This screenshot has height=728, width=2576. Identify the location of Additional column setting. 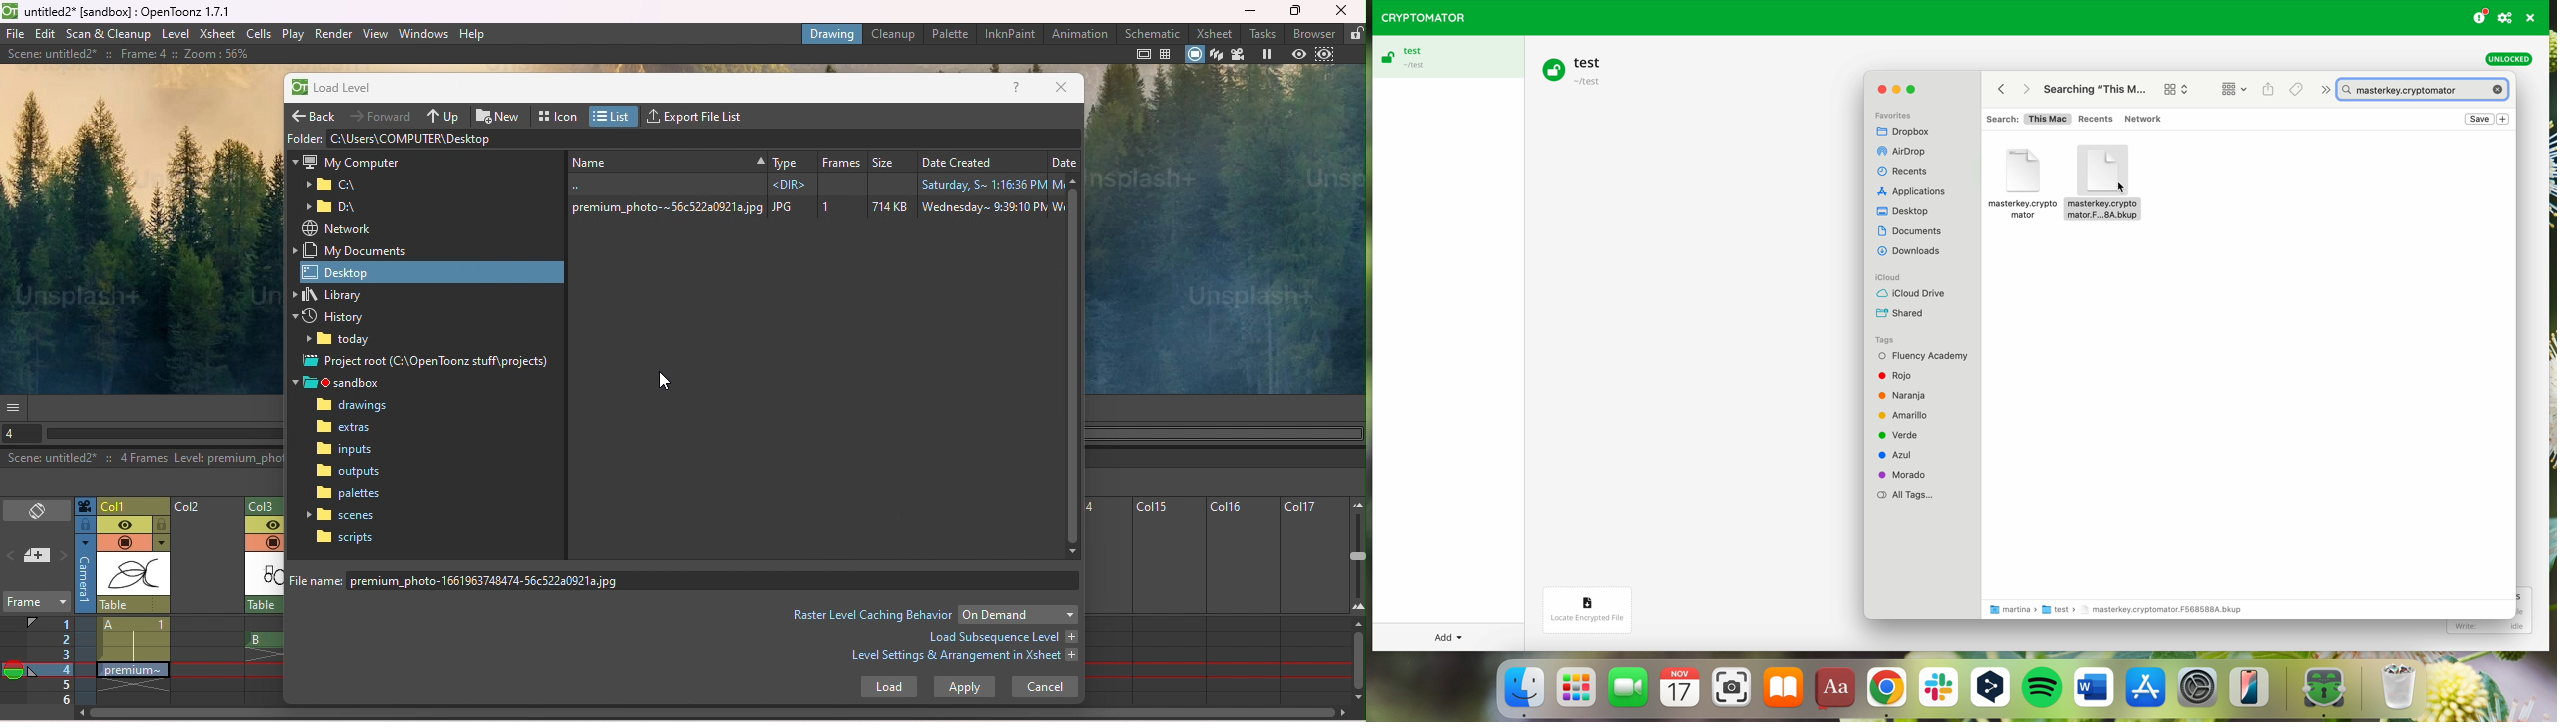
(161, 543).